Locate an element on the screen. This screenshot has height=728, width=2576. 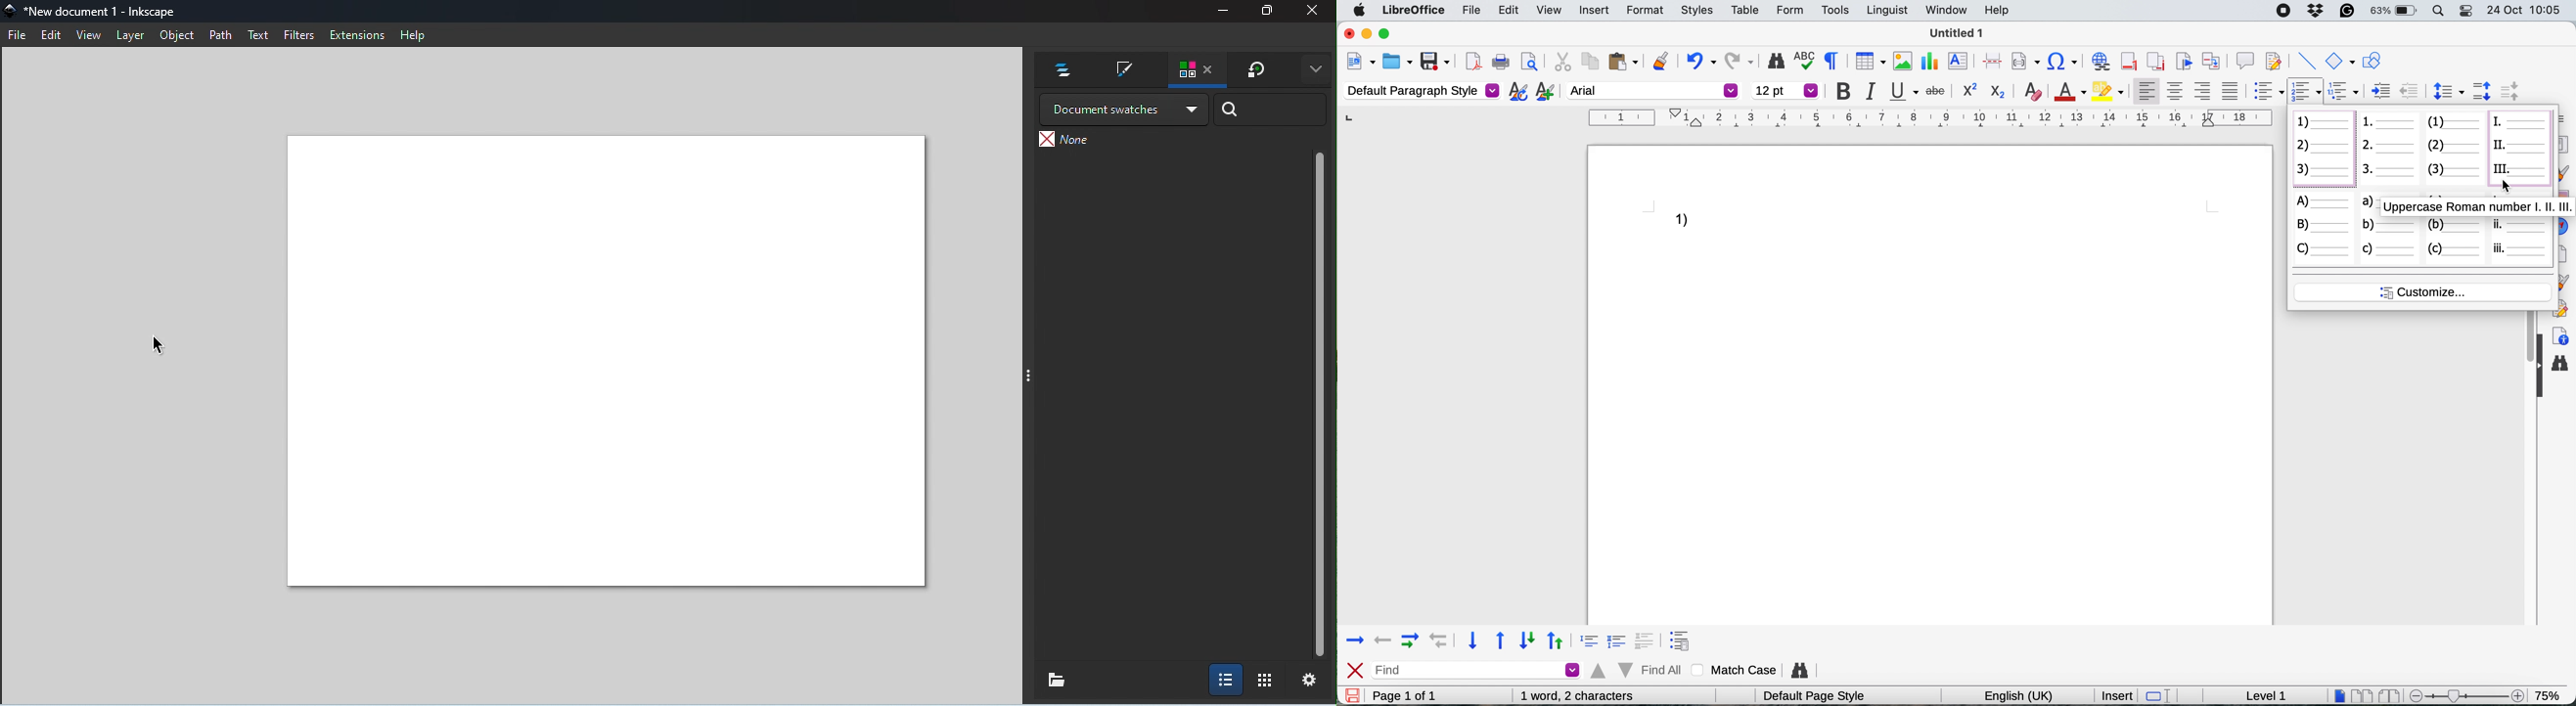
new is located at coordinates (1360, 63).